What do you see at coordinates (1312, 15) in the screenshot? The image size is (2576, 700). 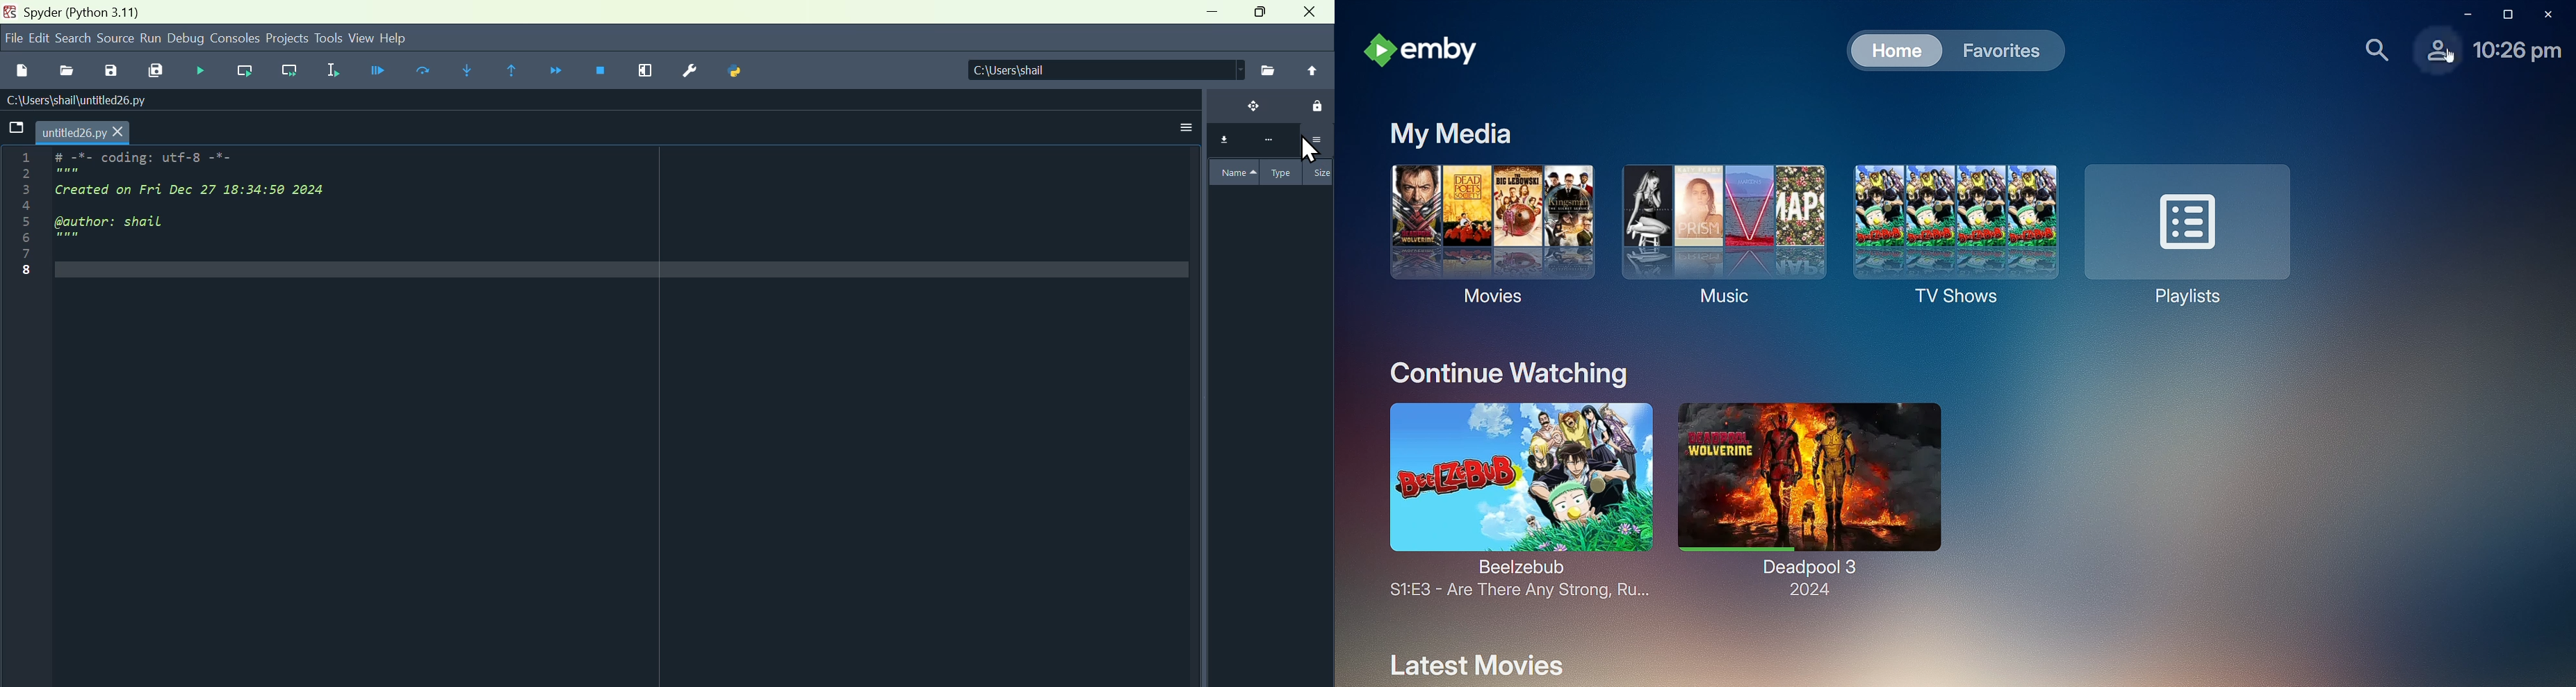 I see `close` at bounding box center [1312, 15].